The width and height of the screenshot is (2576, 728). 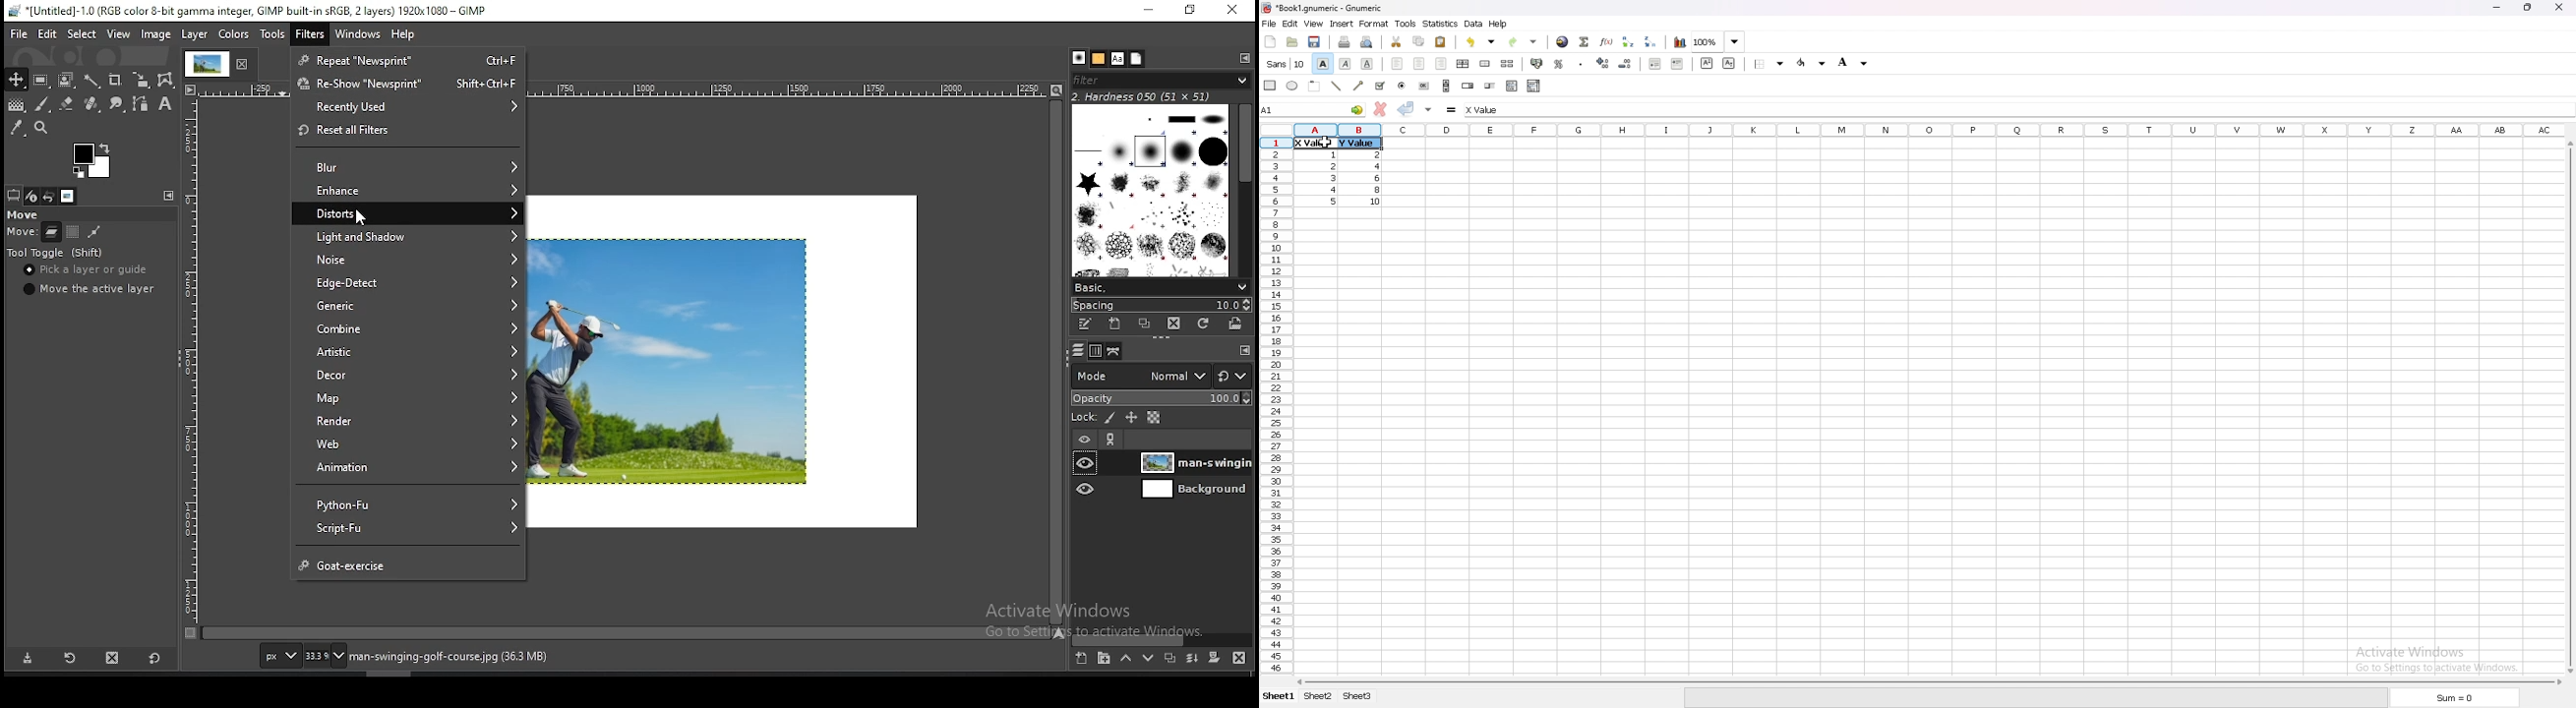 What do you see at coordinates (1559, 64) in the screenshot?
I see `percentage` at bounding box center [1559, 64].